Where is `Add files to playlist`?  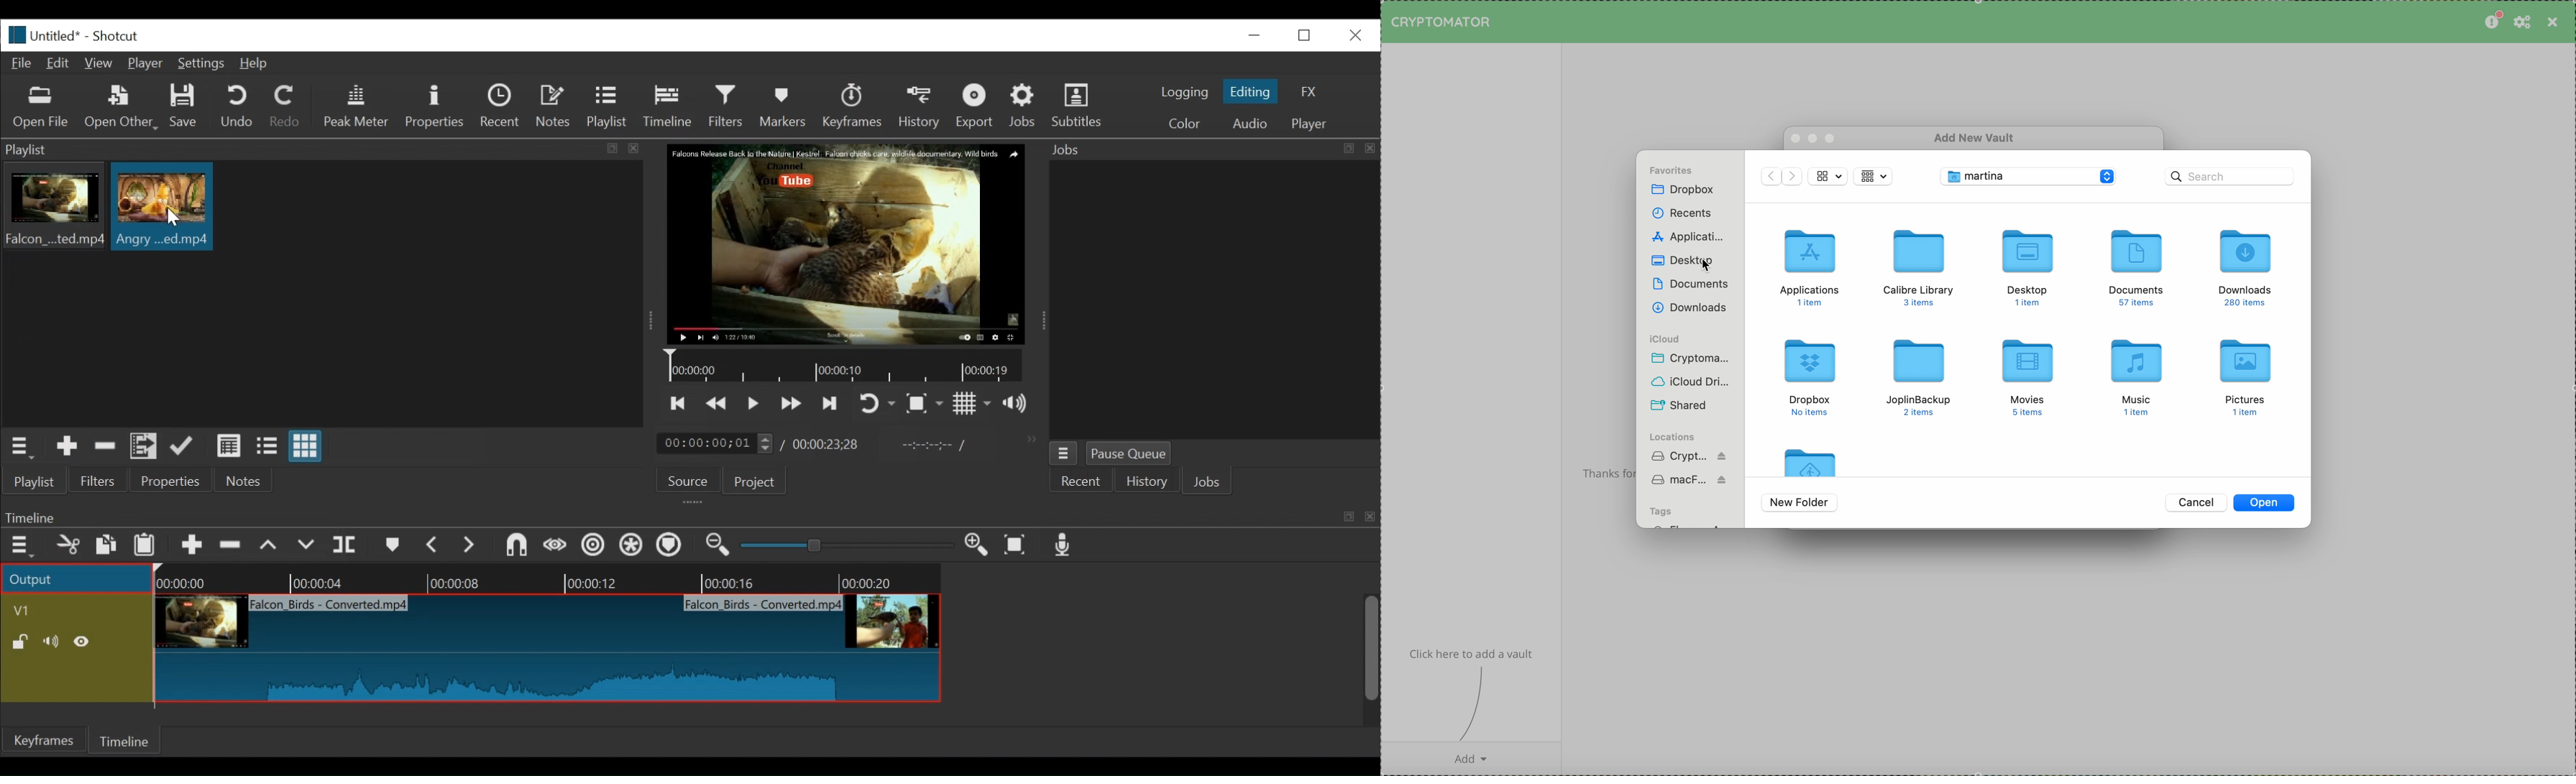
Add files to playlist is located at coordinates (144, 448).